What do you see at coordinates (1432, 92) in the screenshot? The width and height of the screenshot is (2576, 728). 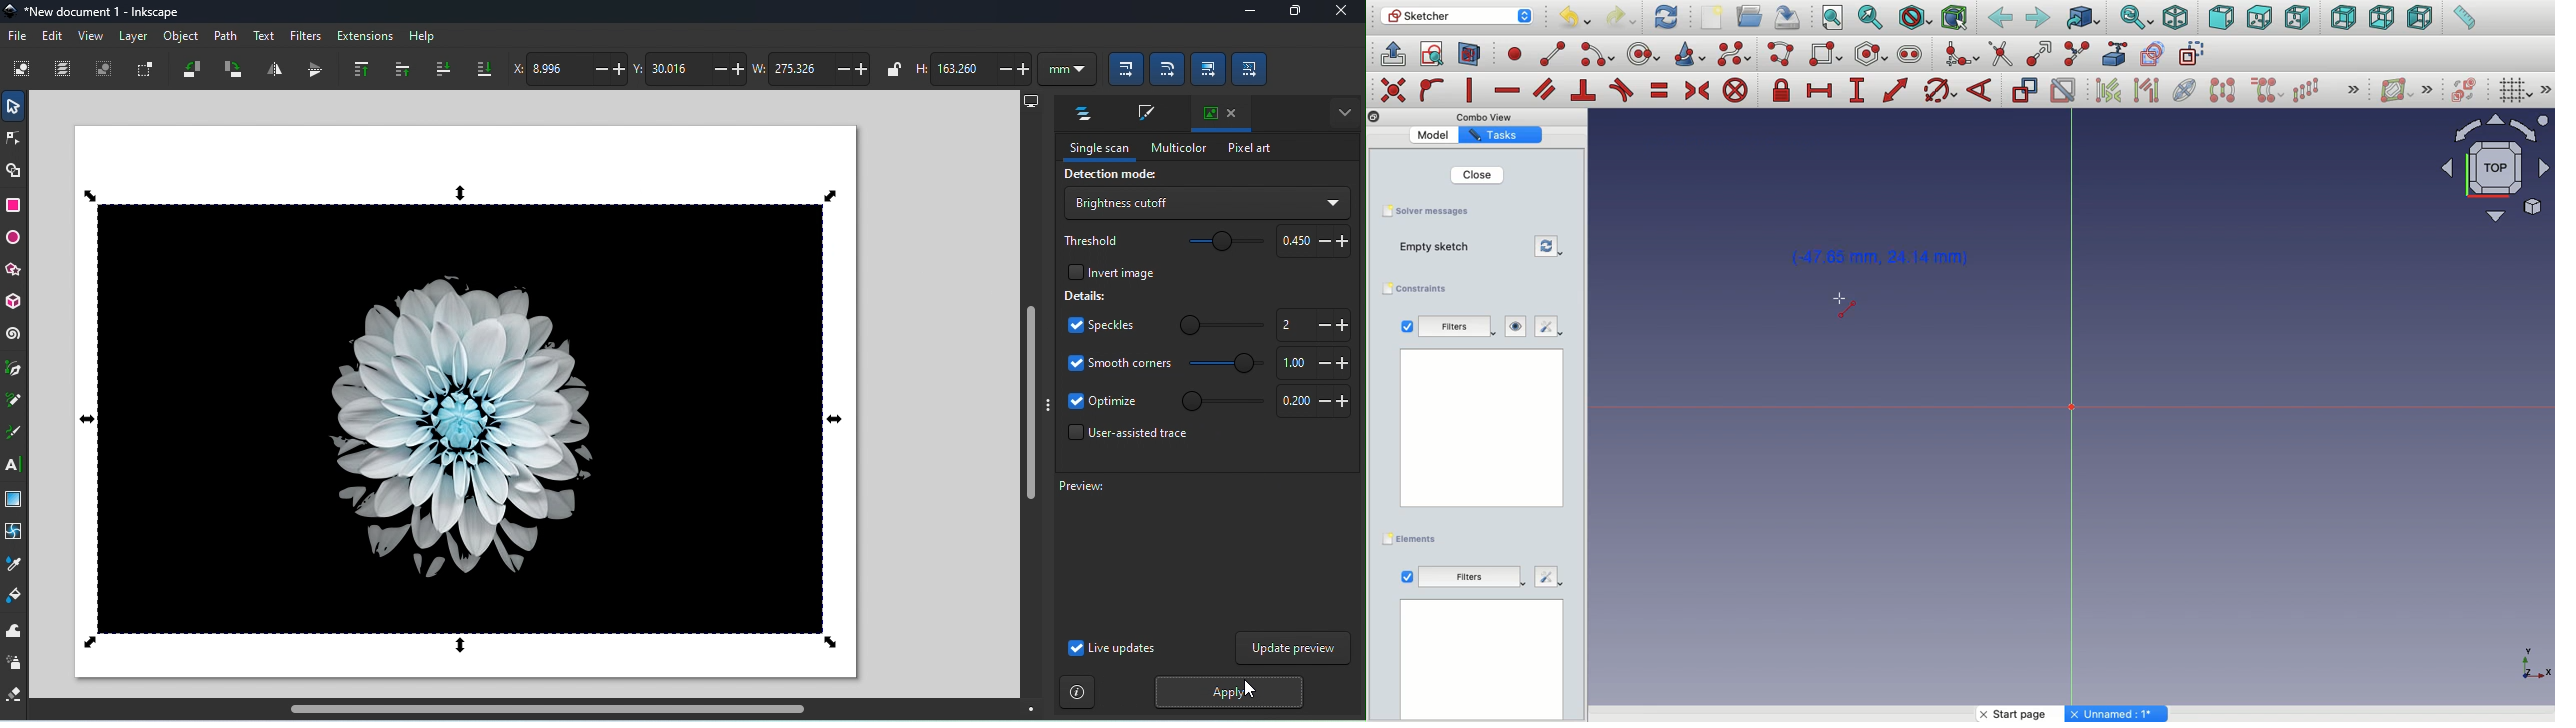 I see `Constrain point on to object` at bounding box center [1432, 92].